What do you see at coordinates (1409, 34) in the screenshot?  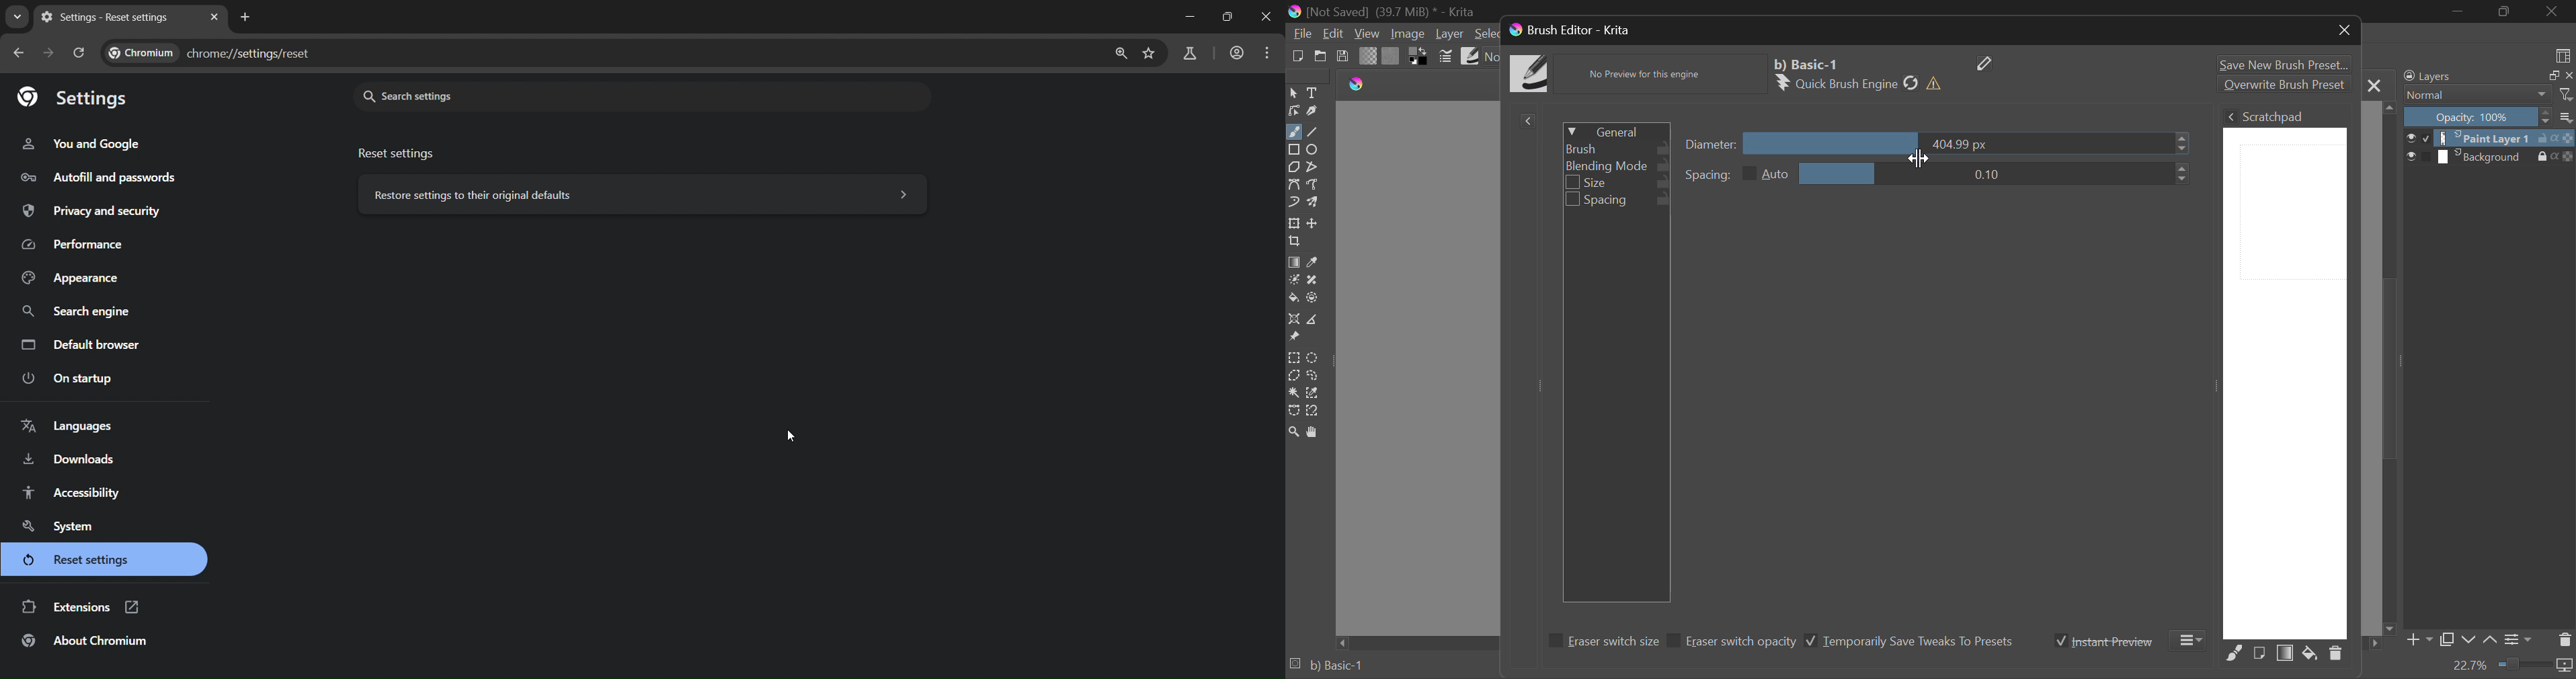 I see `Image` at bounding box center [1409, 34].